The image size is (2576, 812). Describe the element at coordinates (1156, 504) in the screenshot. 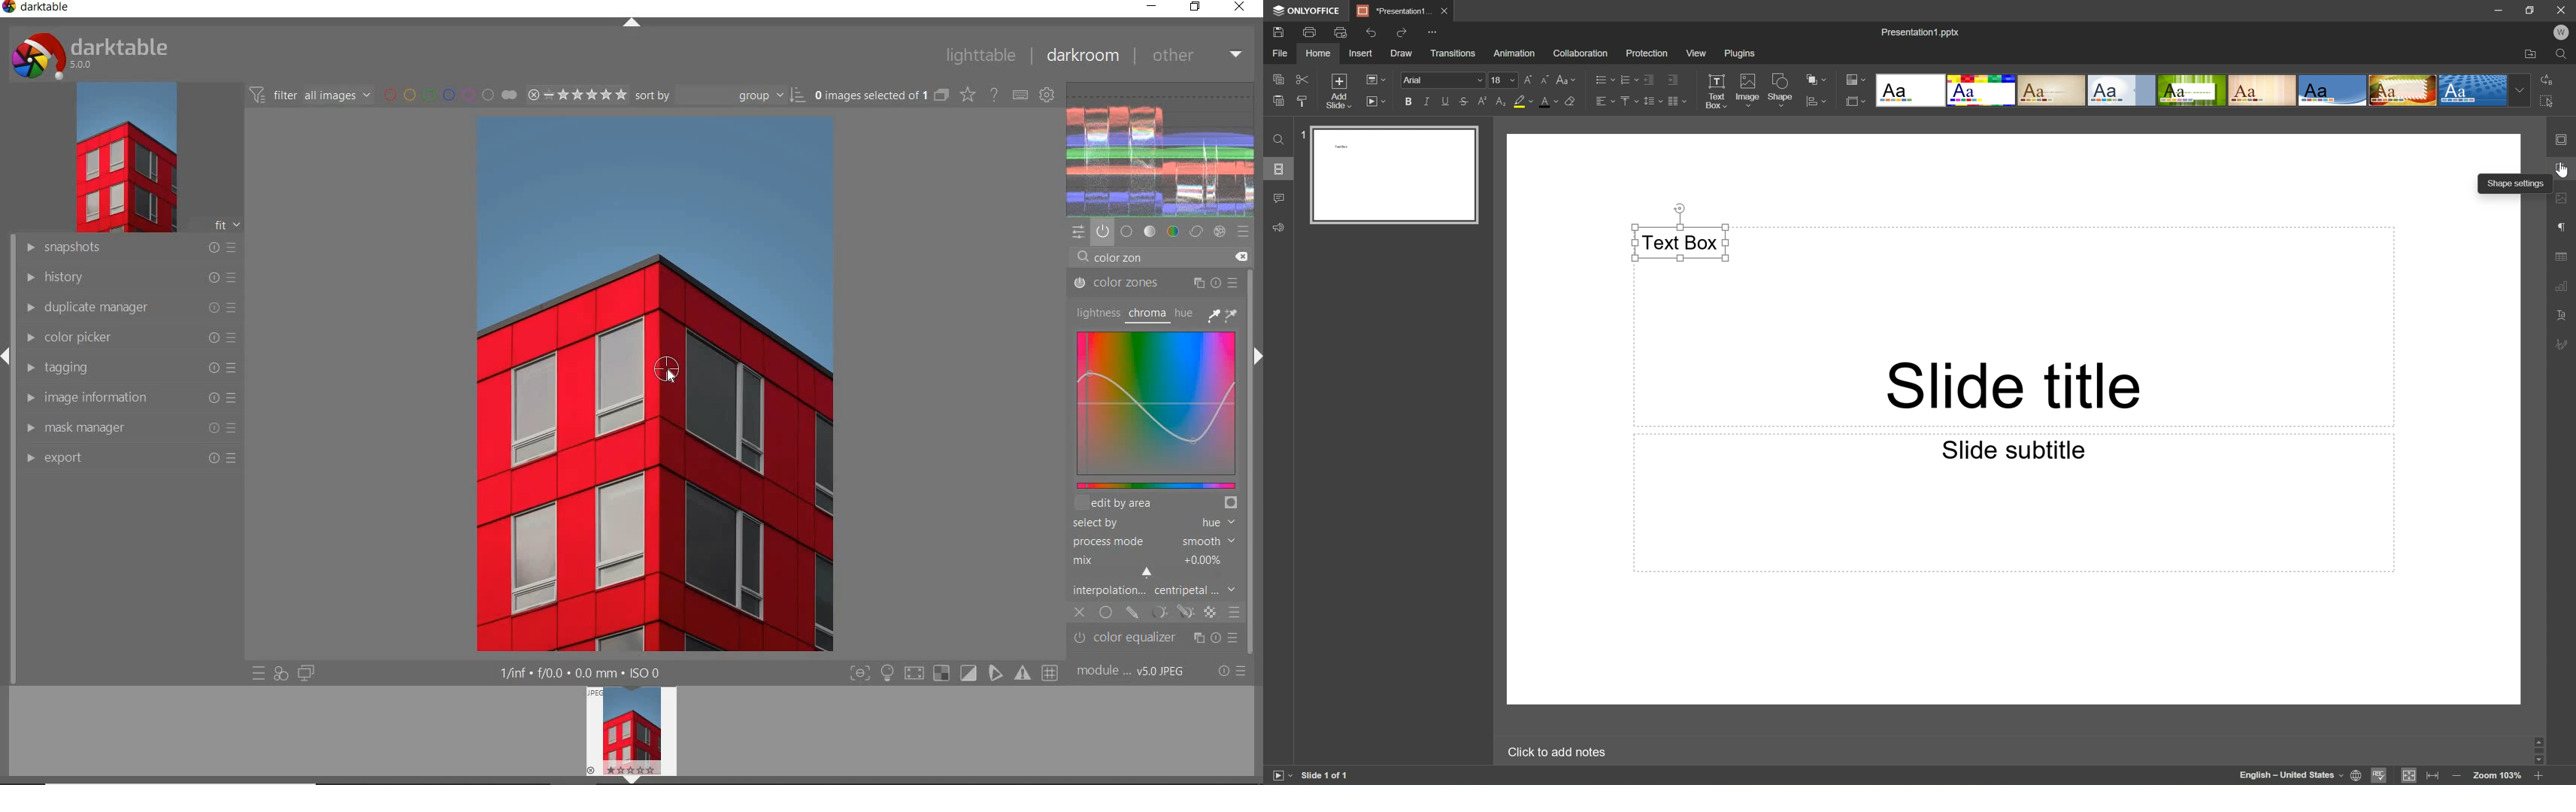

I see `EDIT BY AREA` at that location.